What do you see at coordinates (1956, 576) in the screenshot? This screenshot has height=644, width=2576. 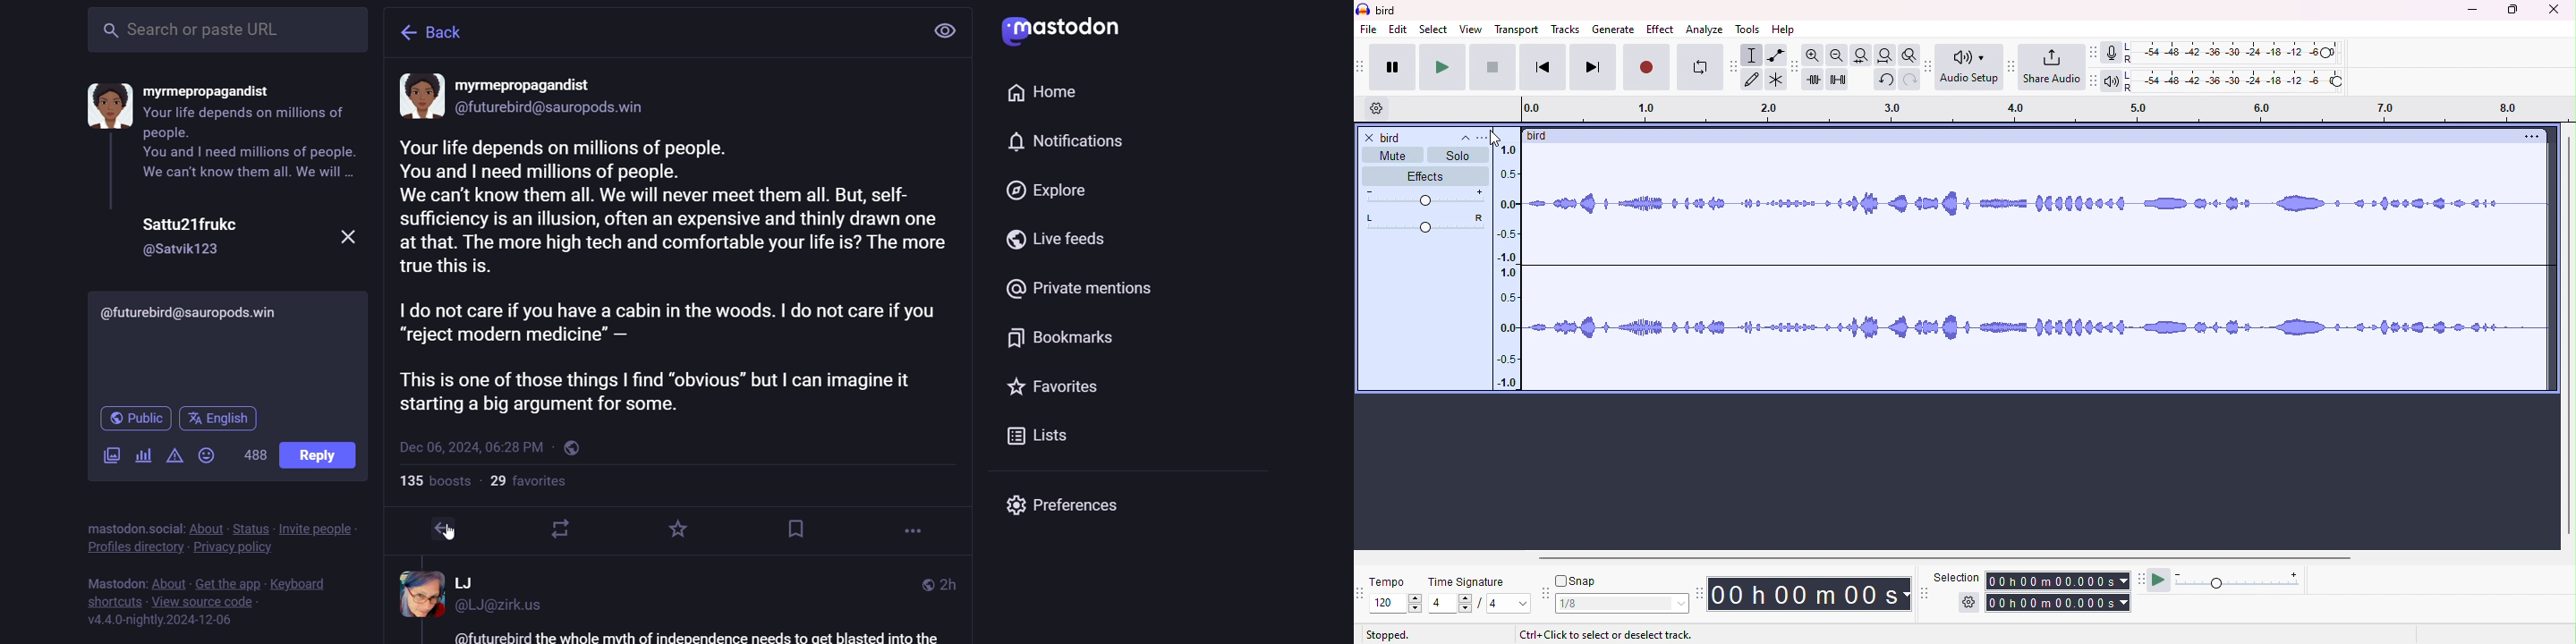 I see `selection` at bounding box center [1956, 576].